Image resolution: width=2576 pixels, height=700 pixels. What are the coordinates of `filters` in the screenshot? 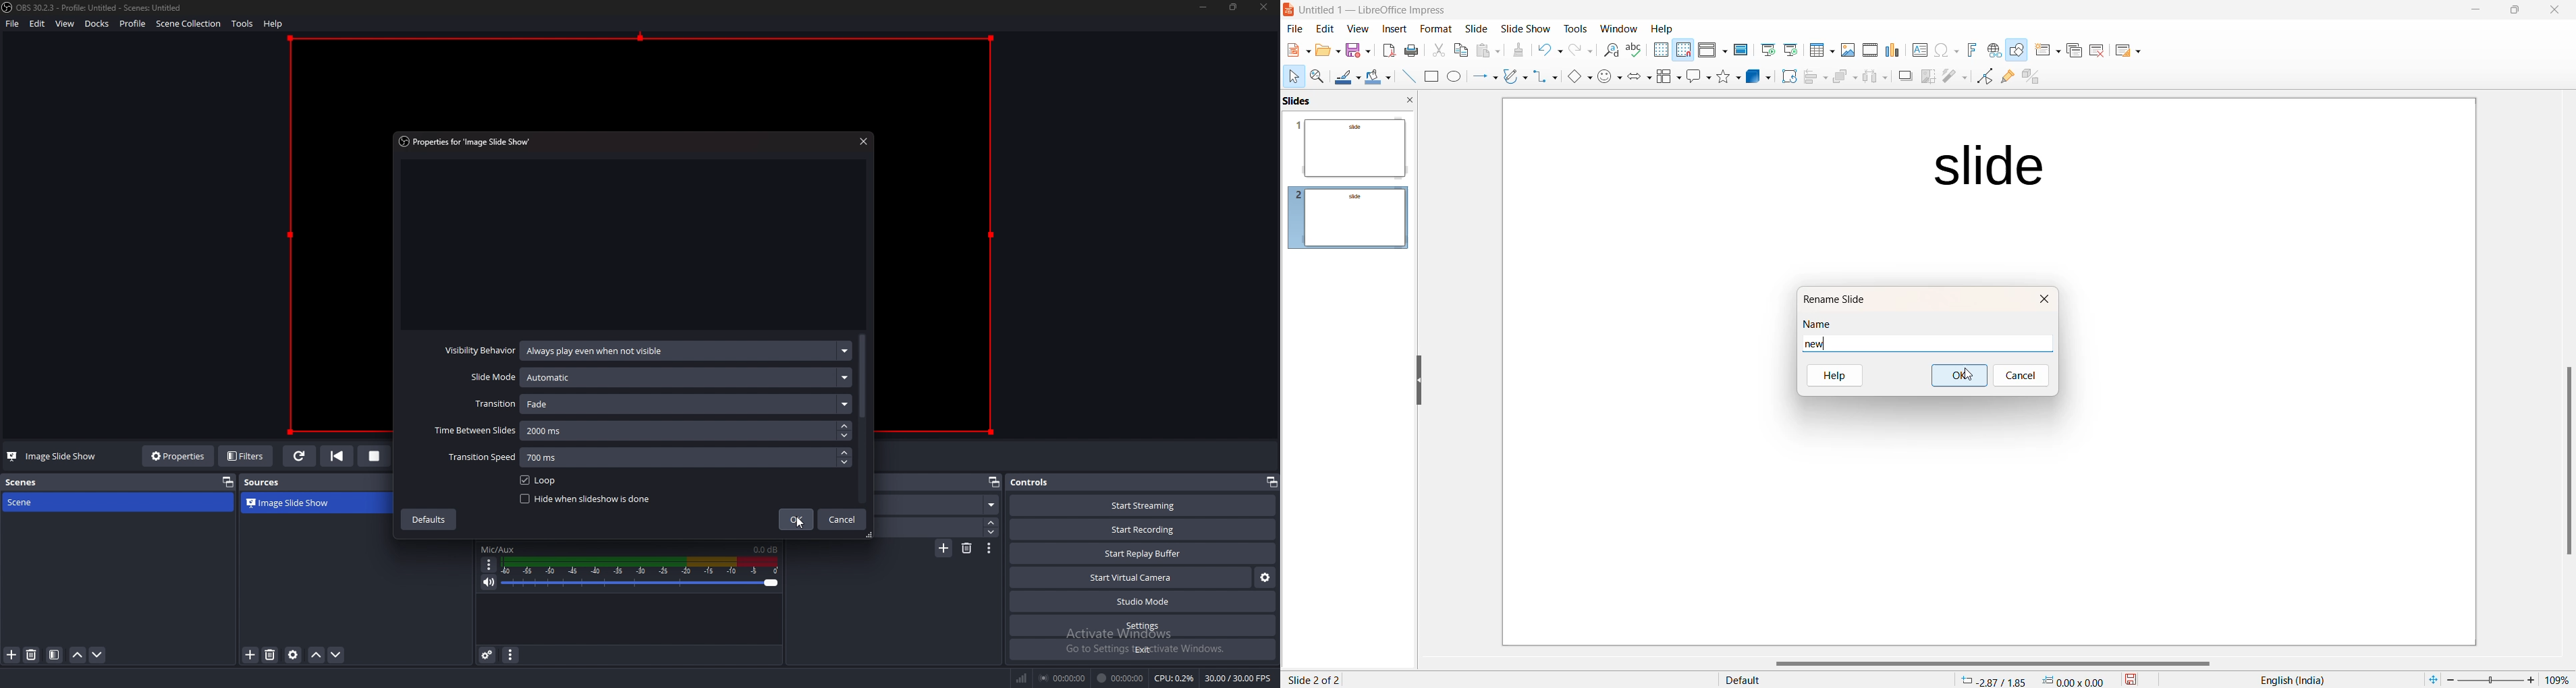 It's located at (246, 456).